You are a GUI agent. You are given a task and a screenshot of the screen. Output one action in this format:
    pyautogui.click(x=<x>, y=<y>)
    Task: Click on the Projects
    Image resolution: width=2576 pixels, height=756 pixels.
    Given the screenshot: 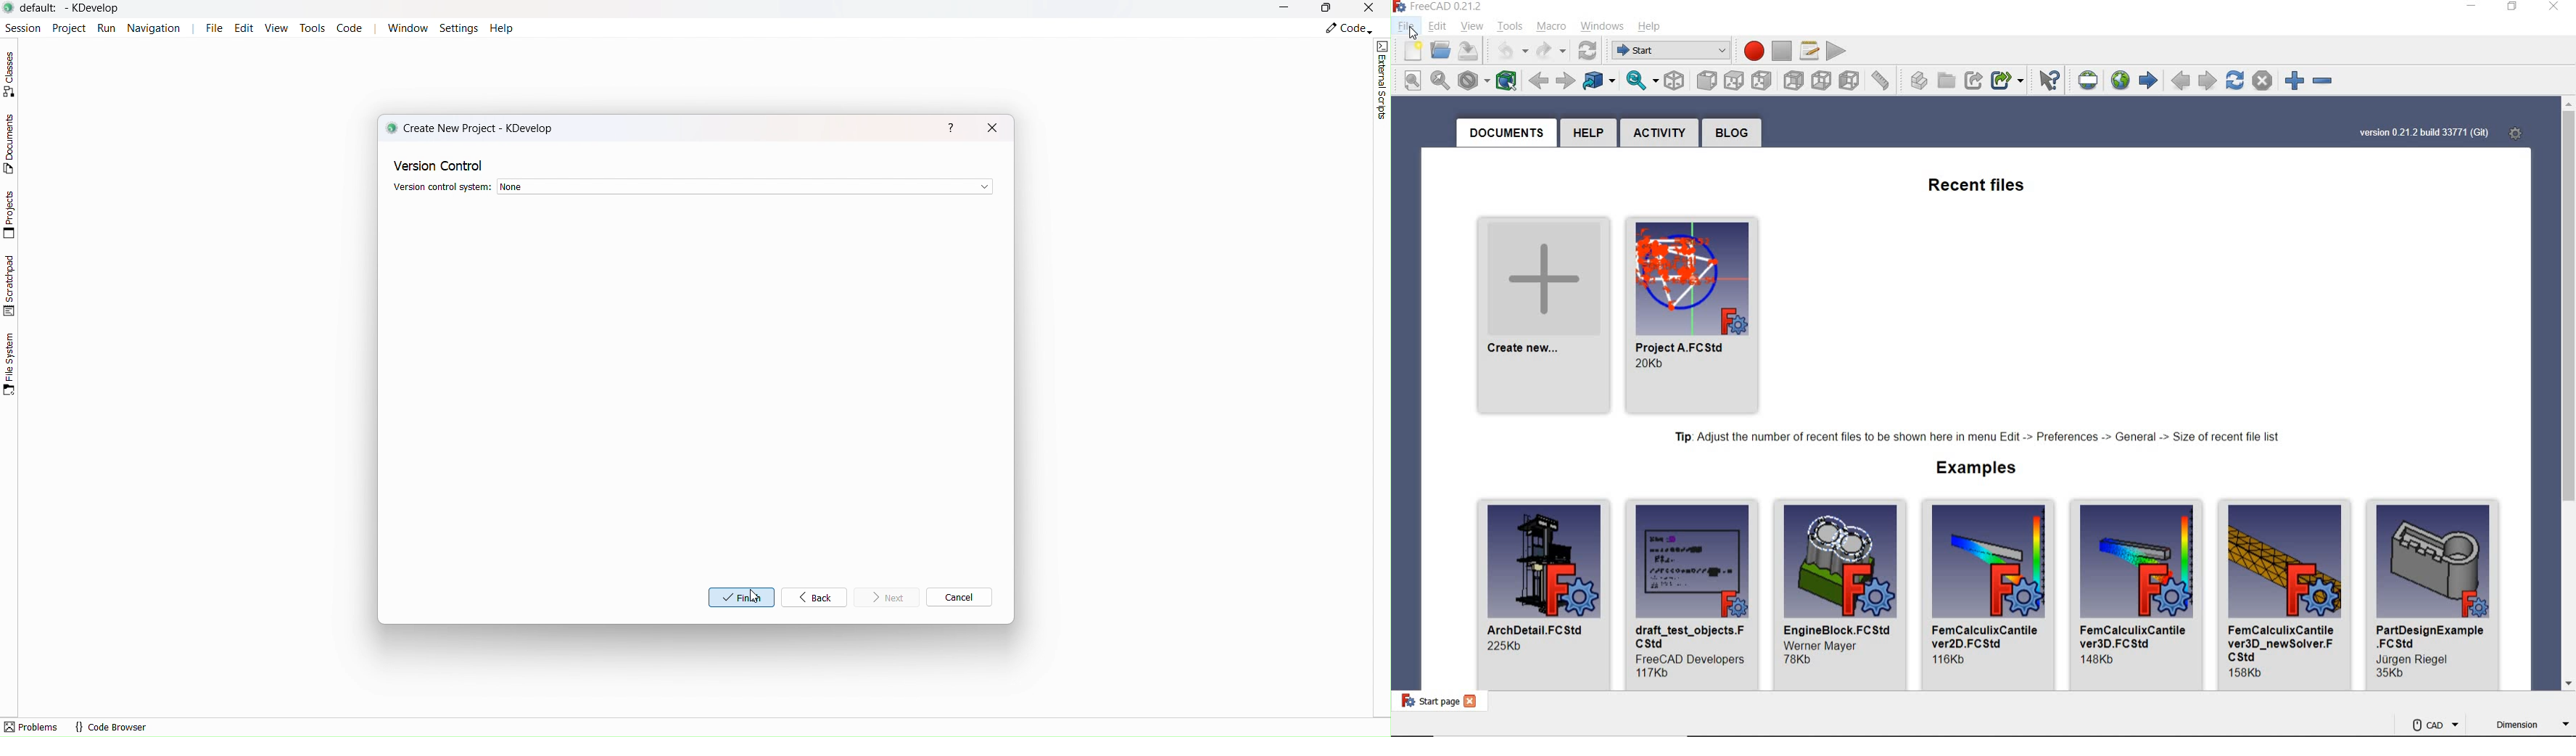 What is the action you would take?
    pyautogui.click(x=12, y=215)
    